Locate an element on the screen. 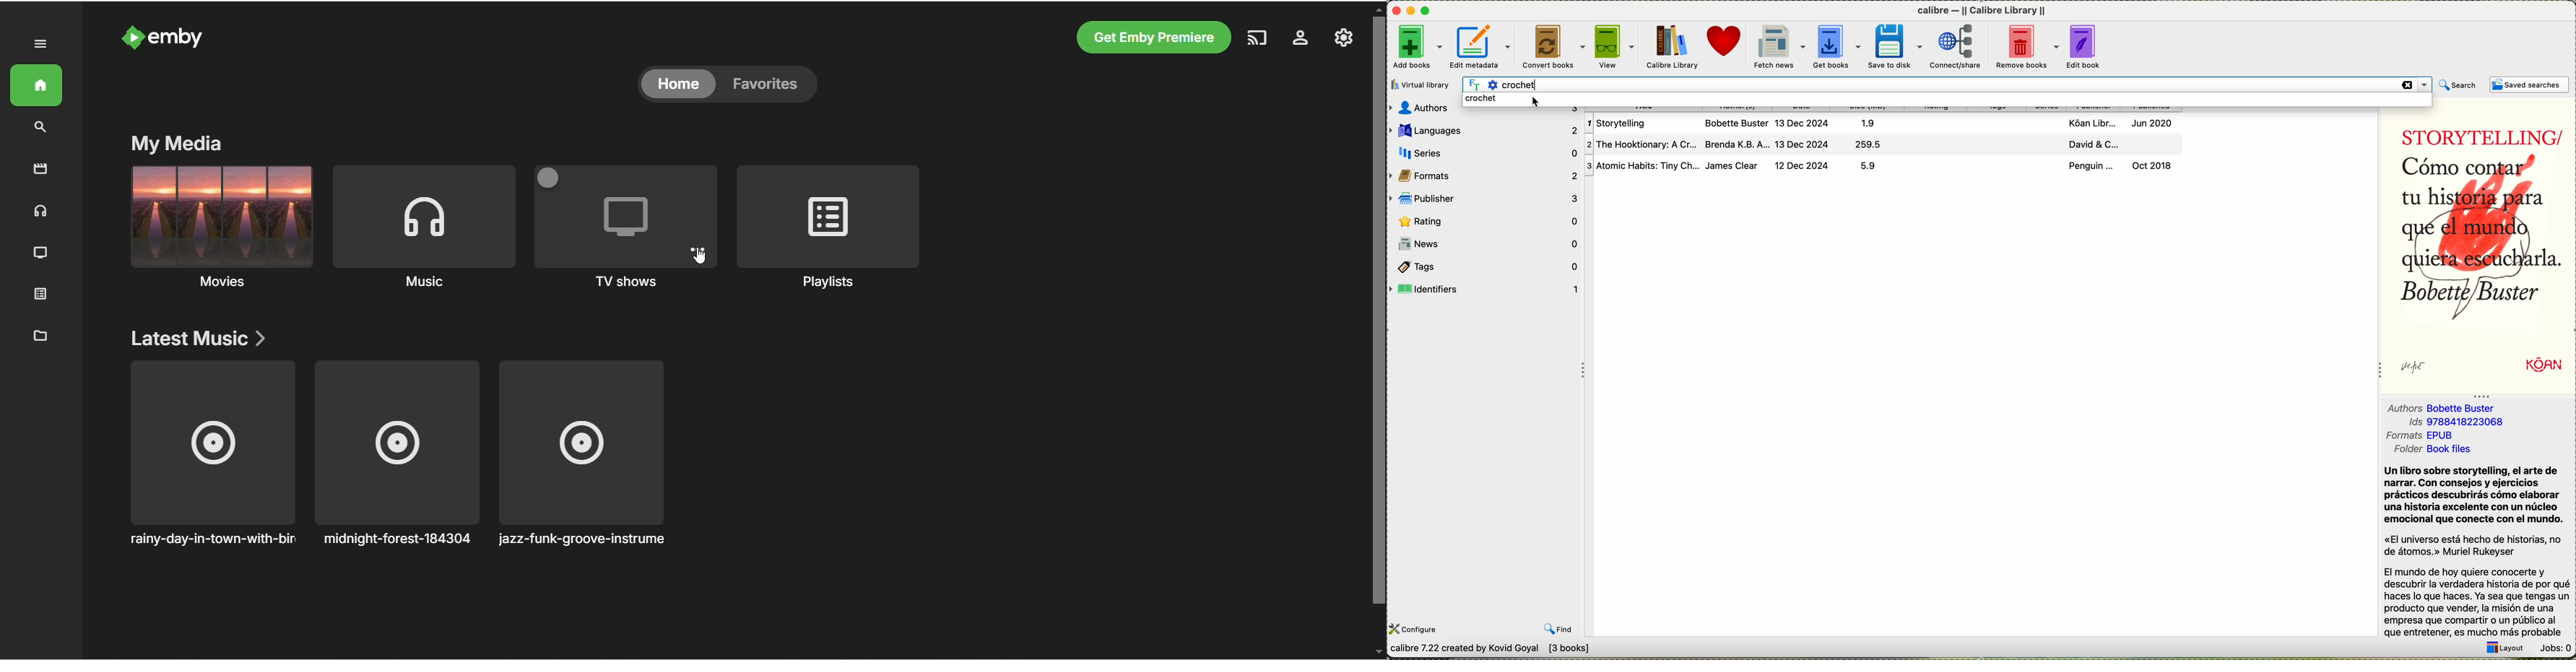  favorites is located at coordinates (771, 85).